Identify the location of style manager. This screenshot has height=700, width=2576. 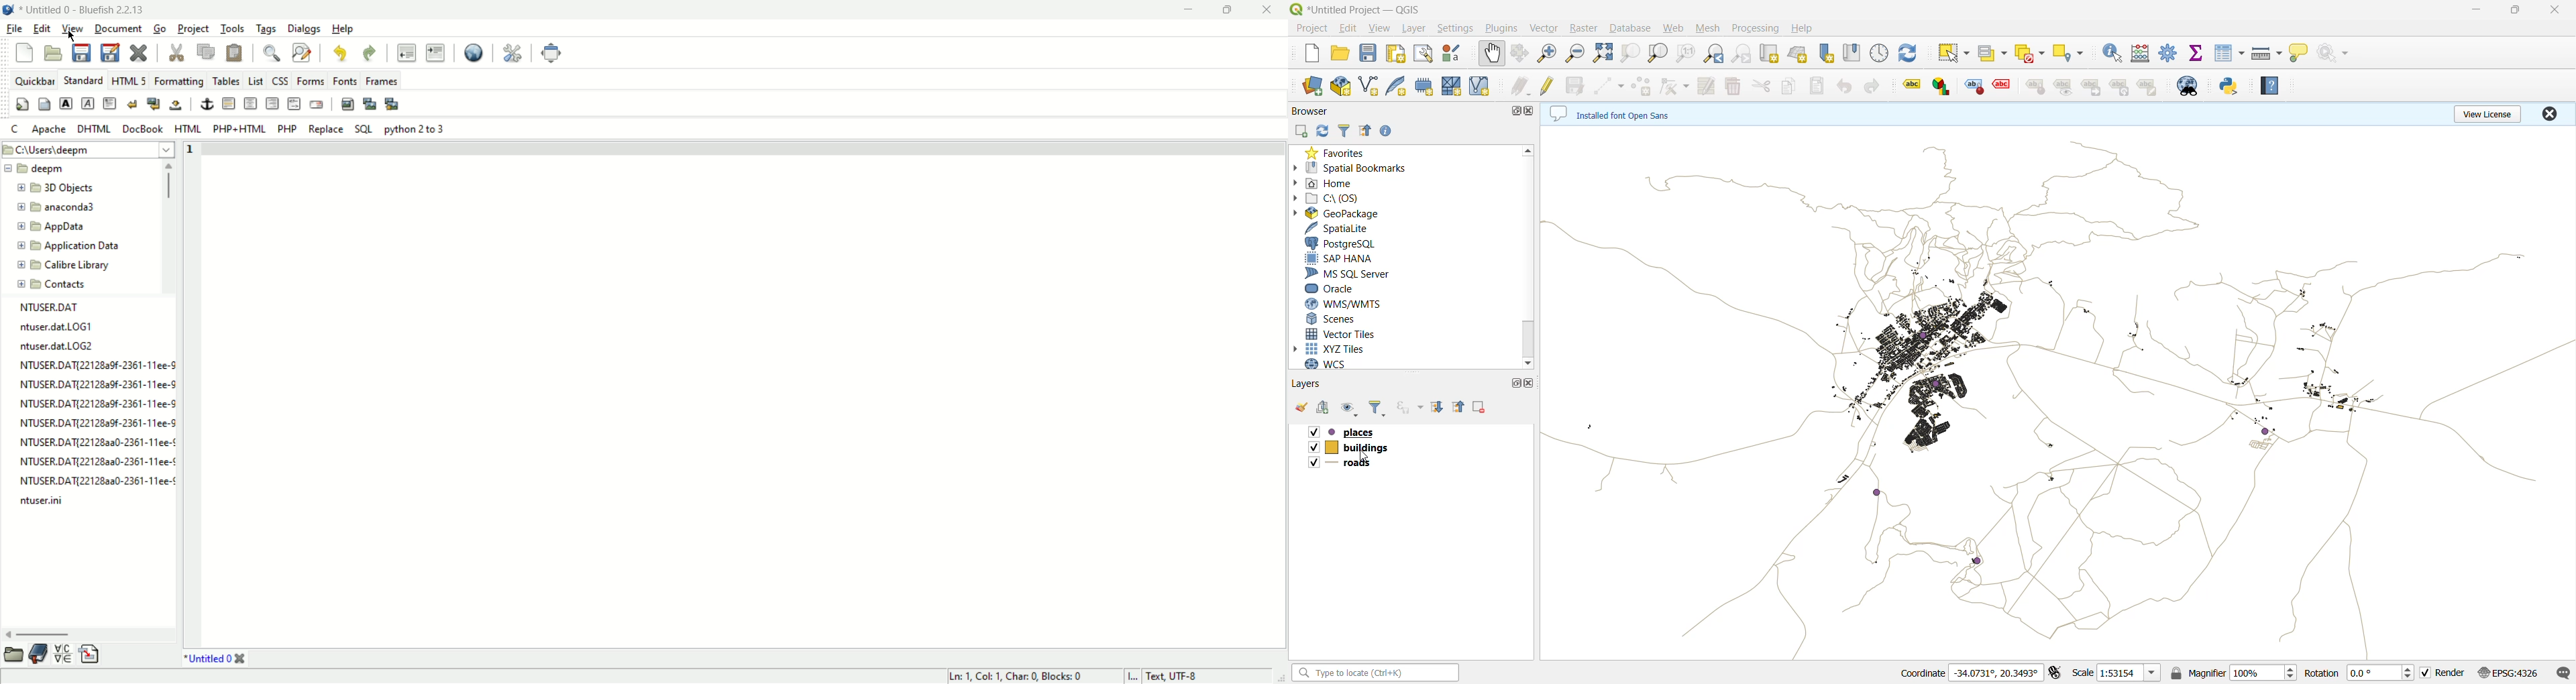
(1456, 54).